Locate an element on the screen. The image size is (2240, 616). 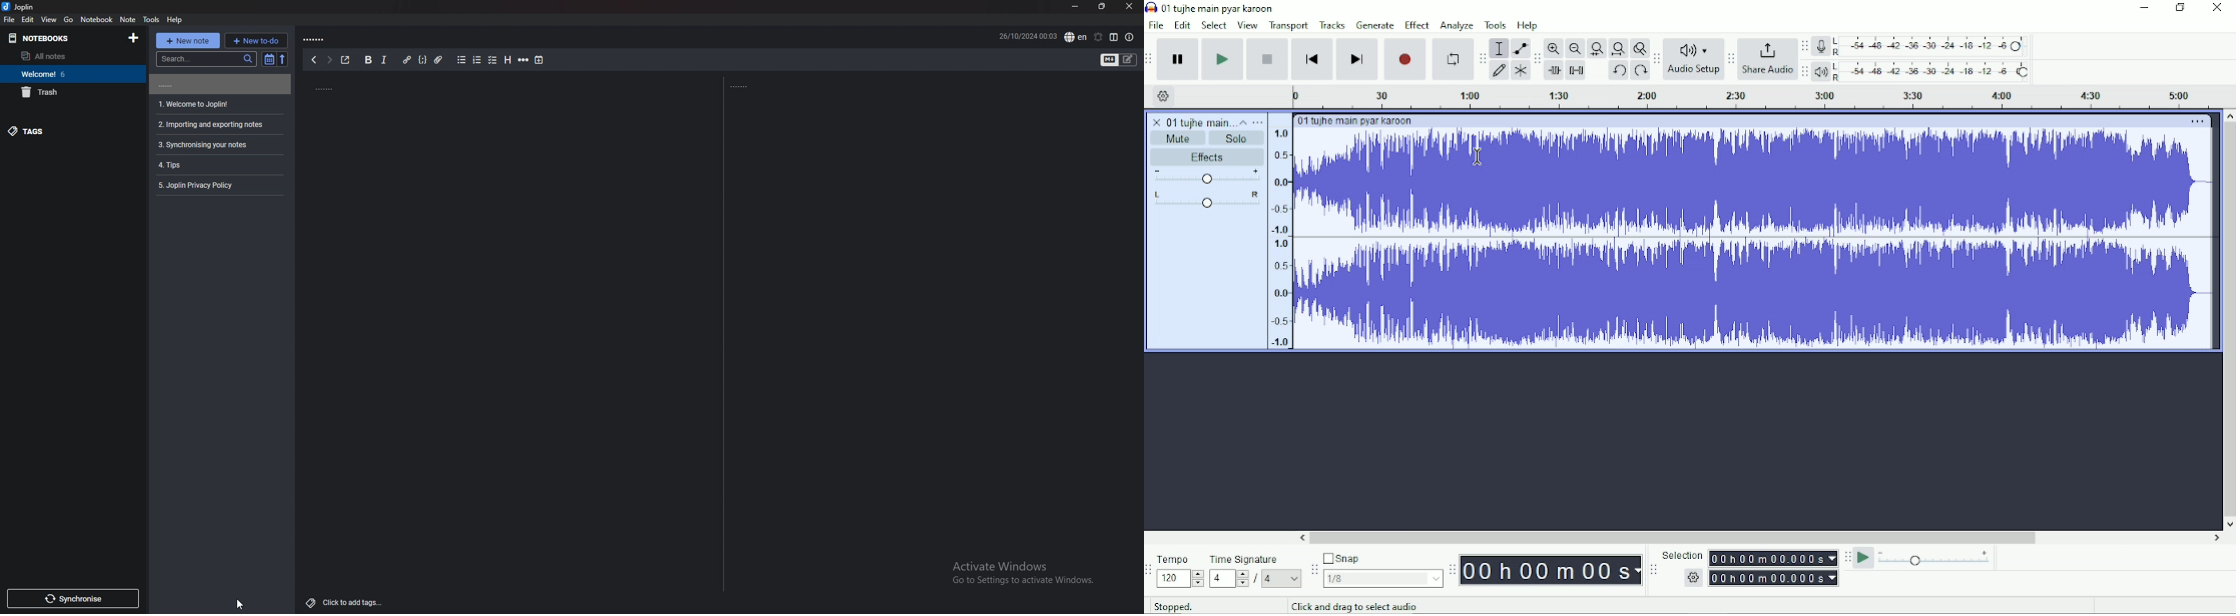
2. Importing and exporting notes. is located at coordinates (209, 123).